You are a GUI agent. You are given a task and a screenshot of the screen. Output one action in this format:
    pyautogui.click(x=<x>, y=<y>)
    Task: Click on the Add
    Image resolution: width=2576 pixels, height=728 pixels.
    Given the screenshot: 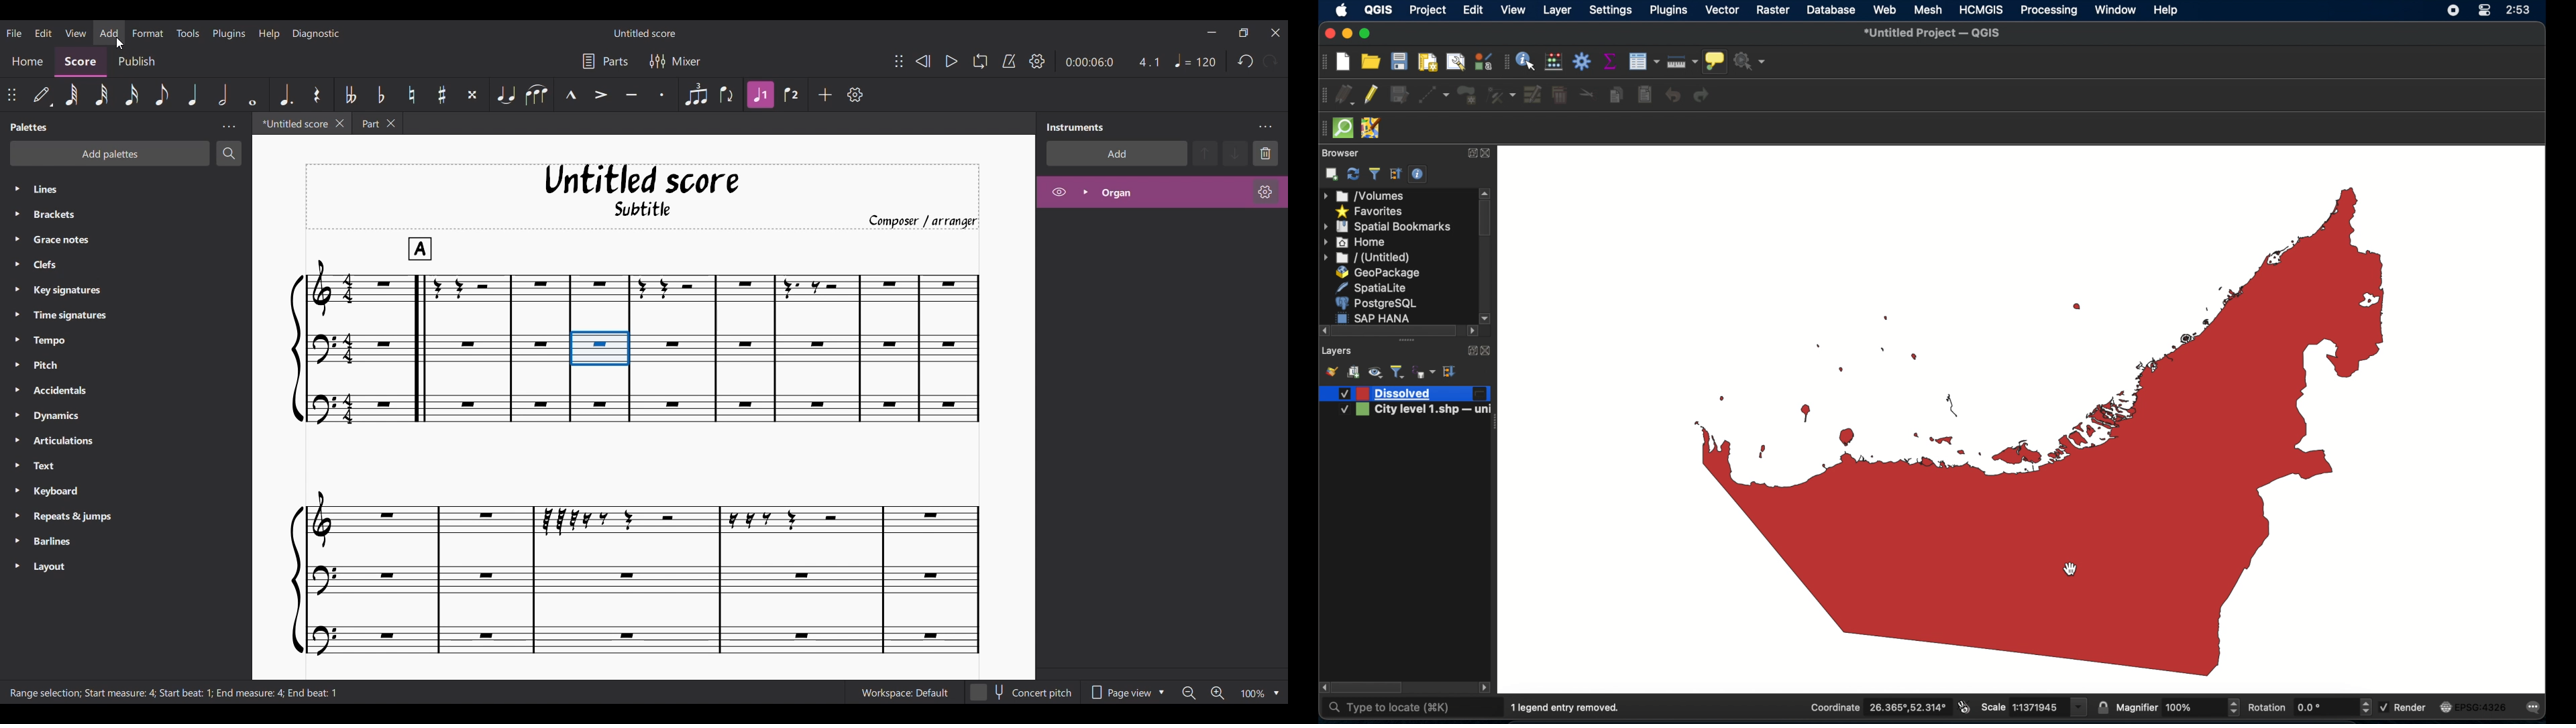 What is the action you would take?
    pyautogui.click(x=825, y=95)
    